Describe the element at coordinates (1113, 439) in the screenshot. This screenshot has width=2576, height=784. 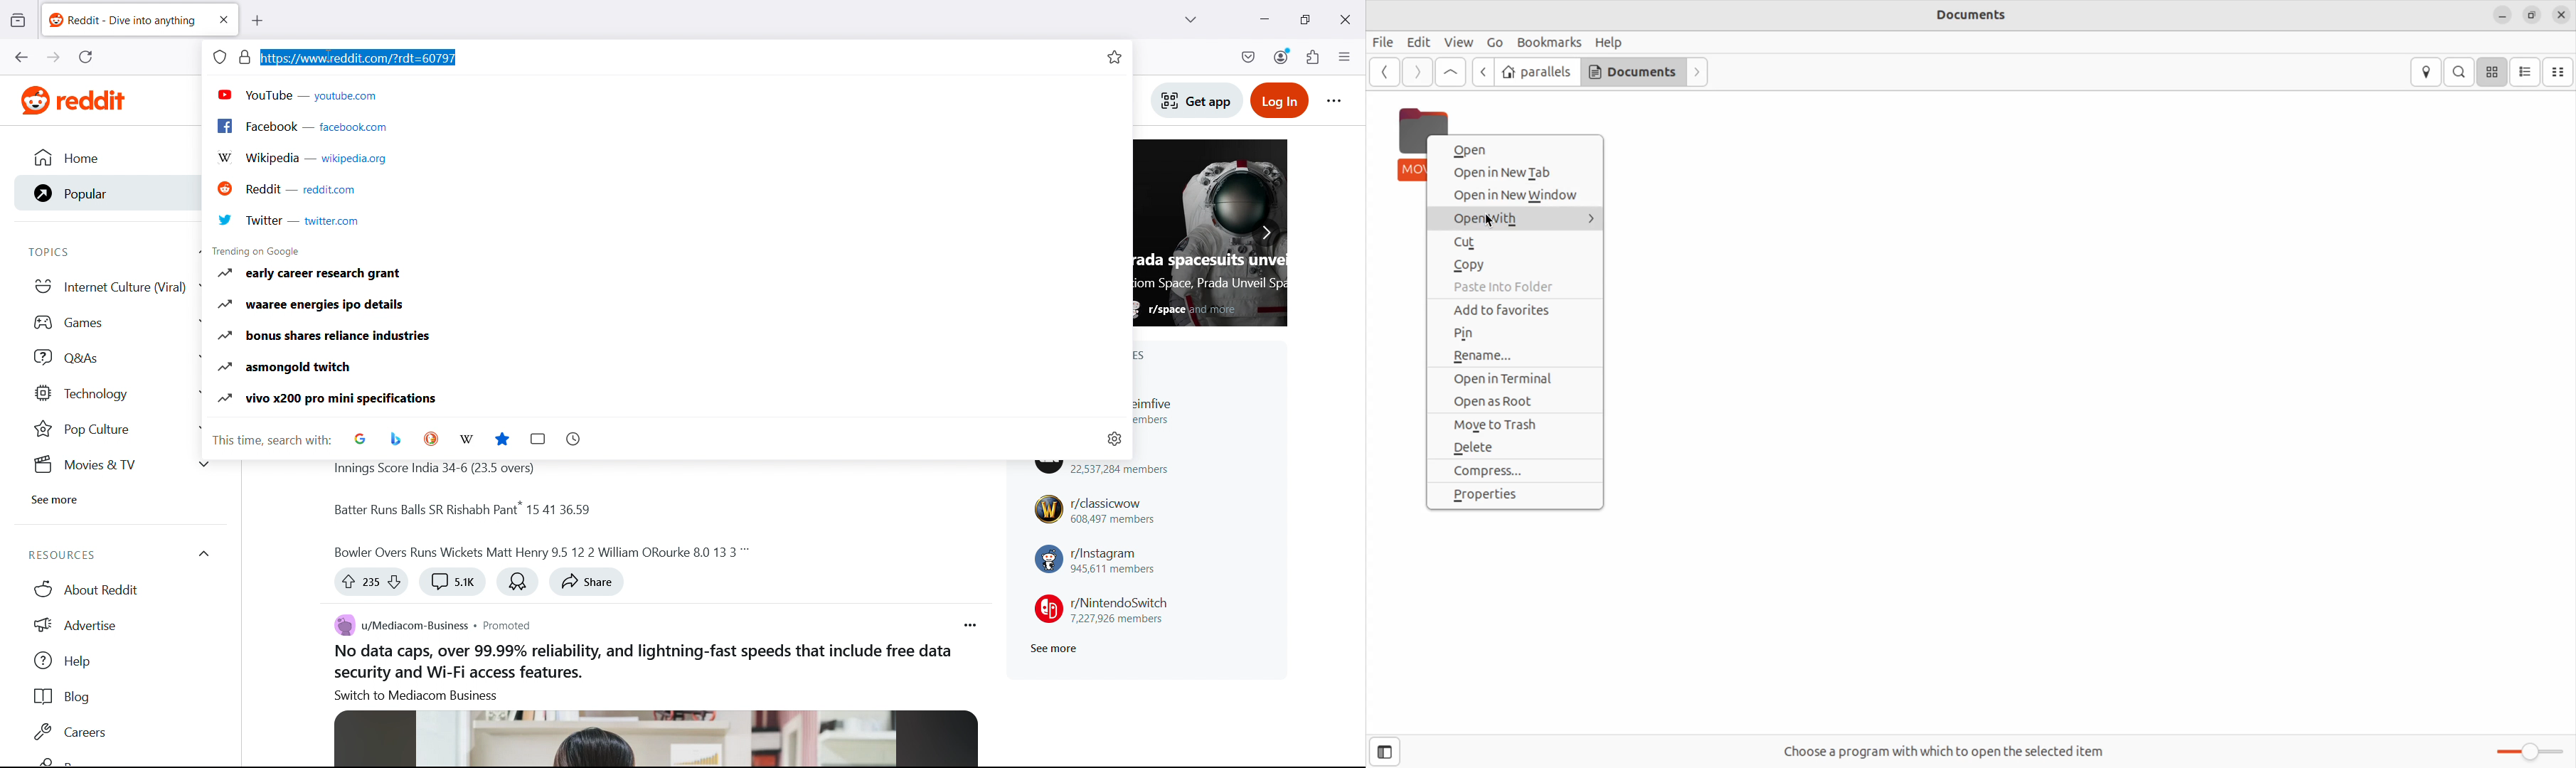
I see `change search settings` at that location.